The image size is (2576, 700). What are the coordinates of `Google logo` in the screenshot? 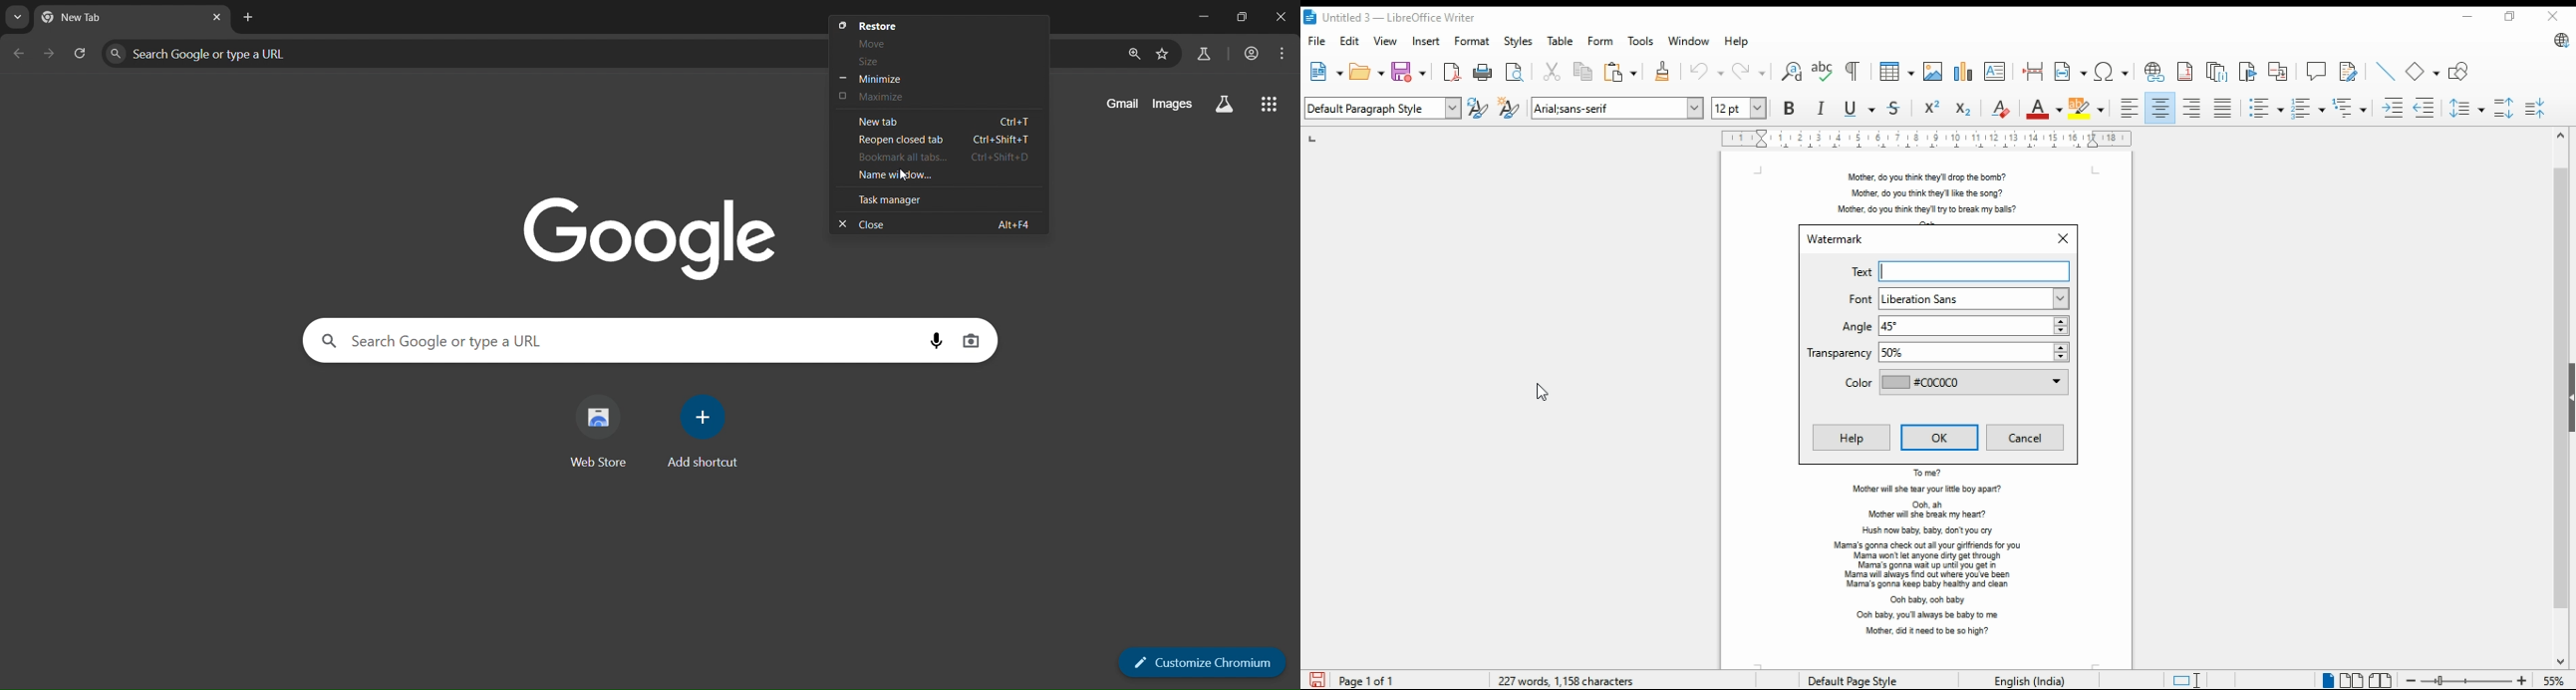 It's located at (643, 235).